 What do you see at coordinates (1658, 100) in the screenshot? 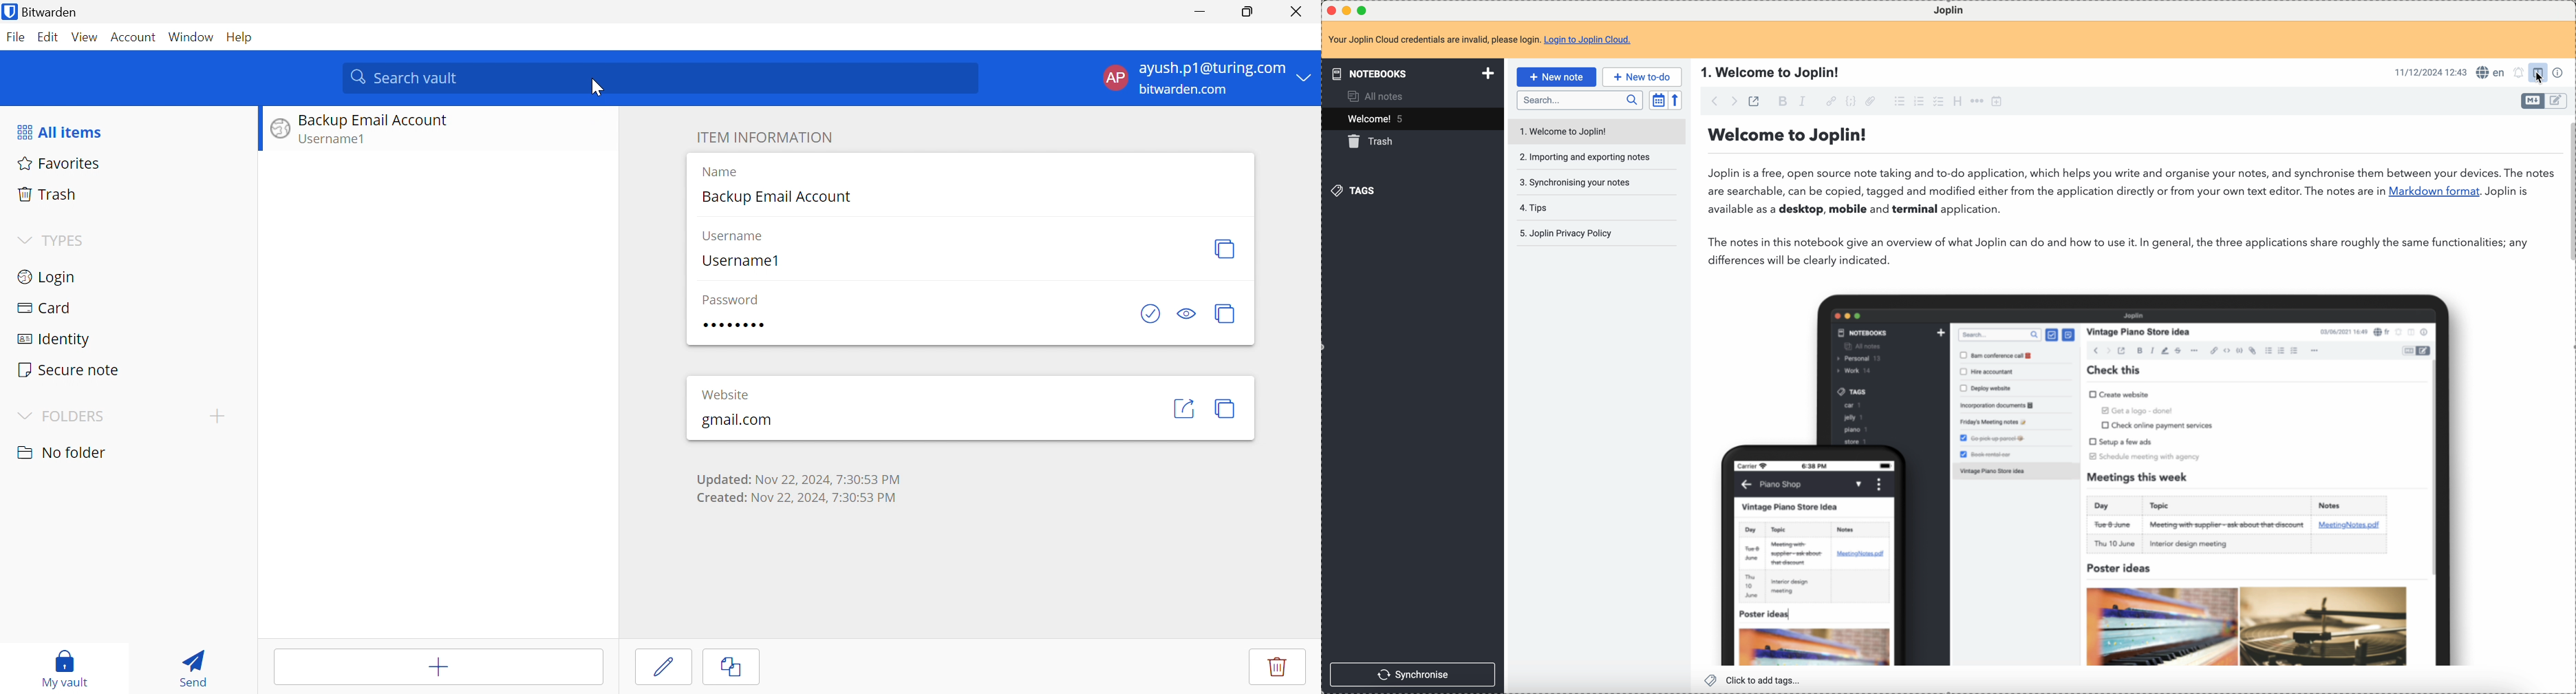
I see `toggle sort order field` at bounding box center [1658, 100].